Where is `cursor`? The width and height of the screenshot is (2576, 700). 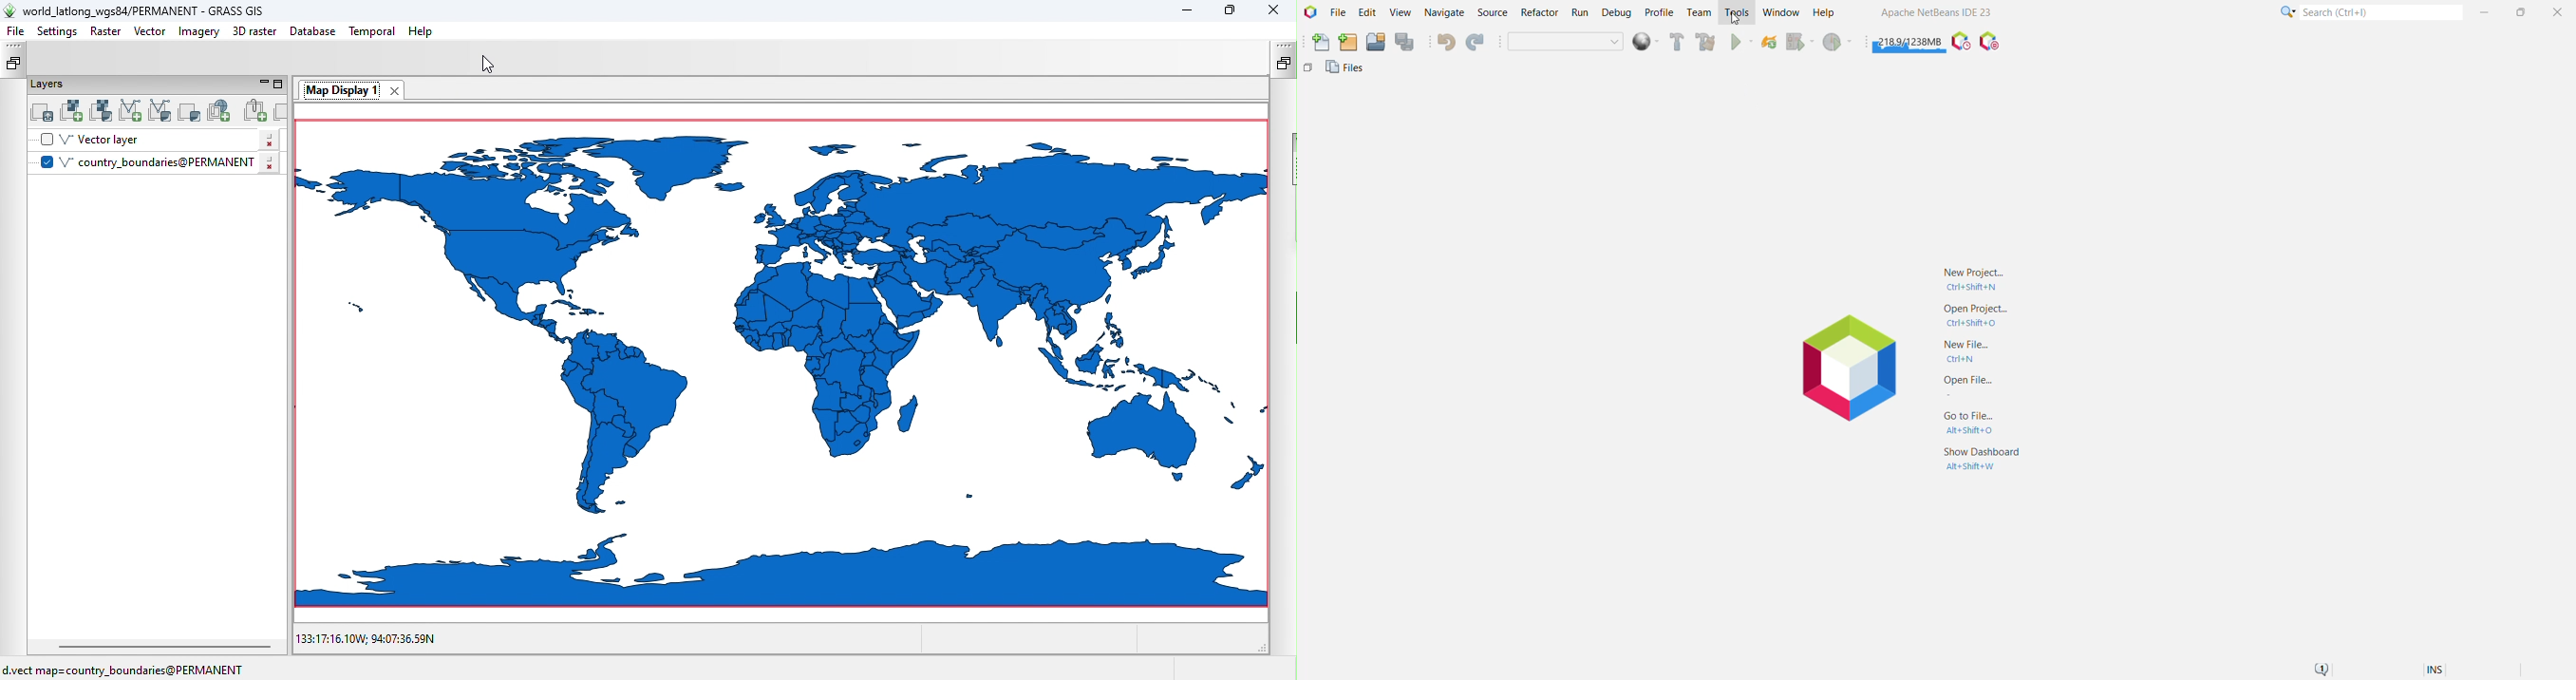
cursor is located at coordinates (1737, 17).